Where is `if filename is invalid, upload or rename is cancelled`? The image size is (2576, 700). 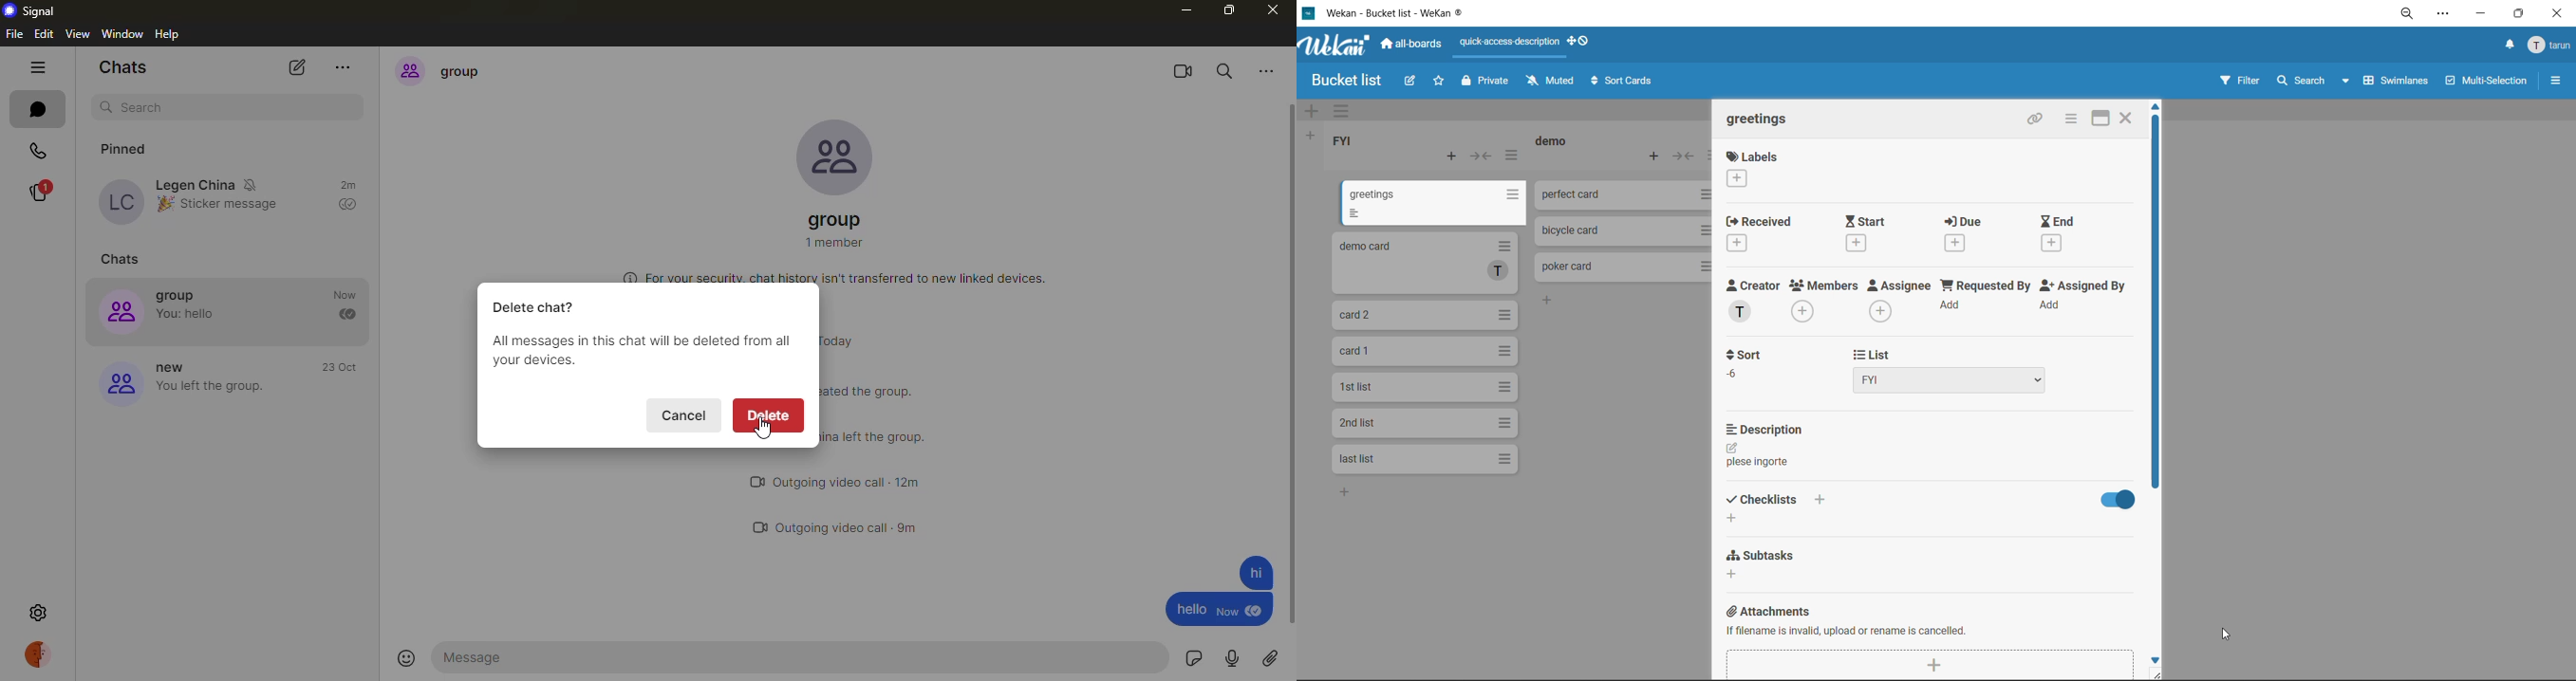
if filename is invalid, upload or rename is cancelled is located at coordinates (1847, 631).